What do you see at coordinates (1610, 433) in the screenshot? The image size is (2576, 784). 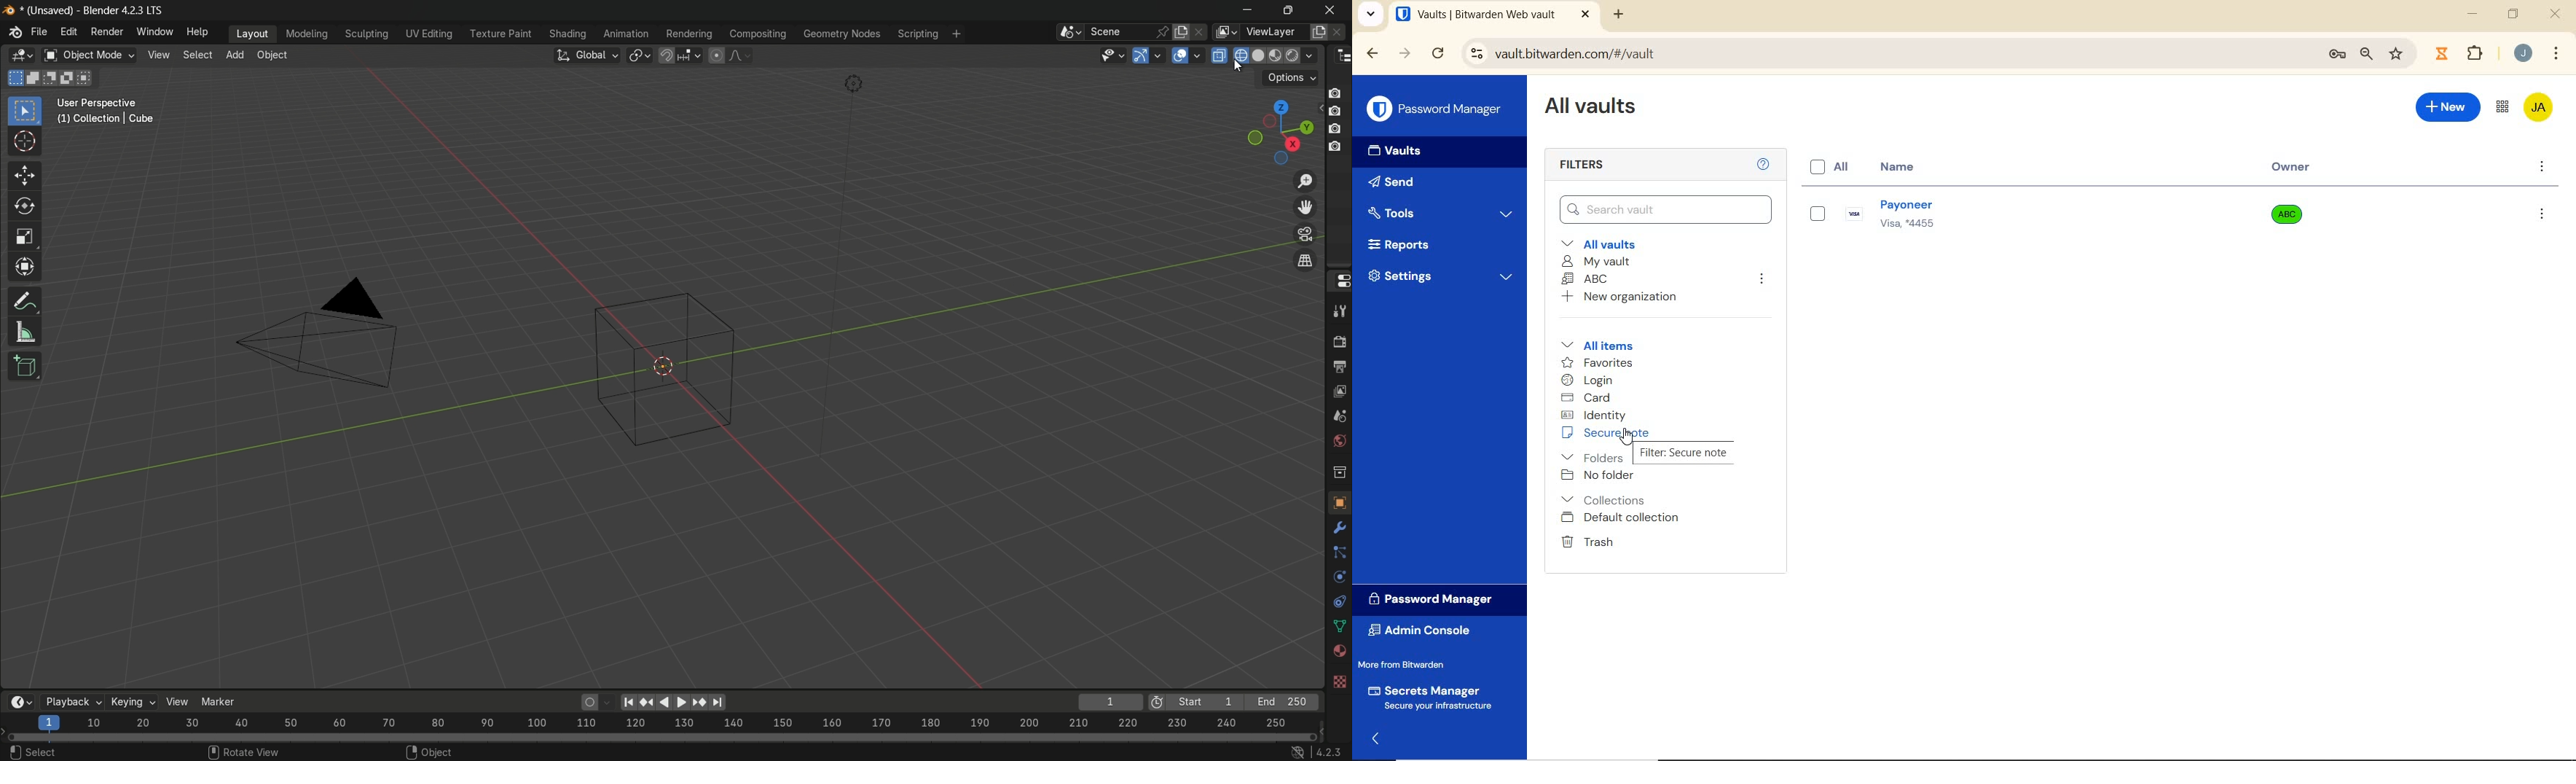 I see `secure note` at bounding box center [1610, 433].